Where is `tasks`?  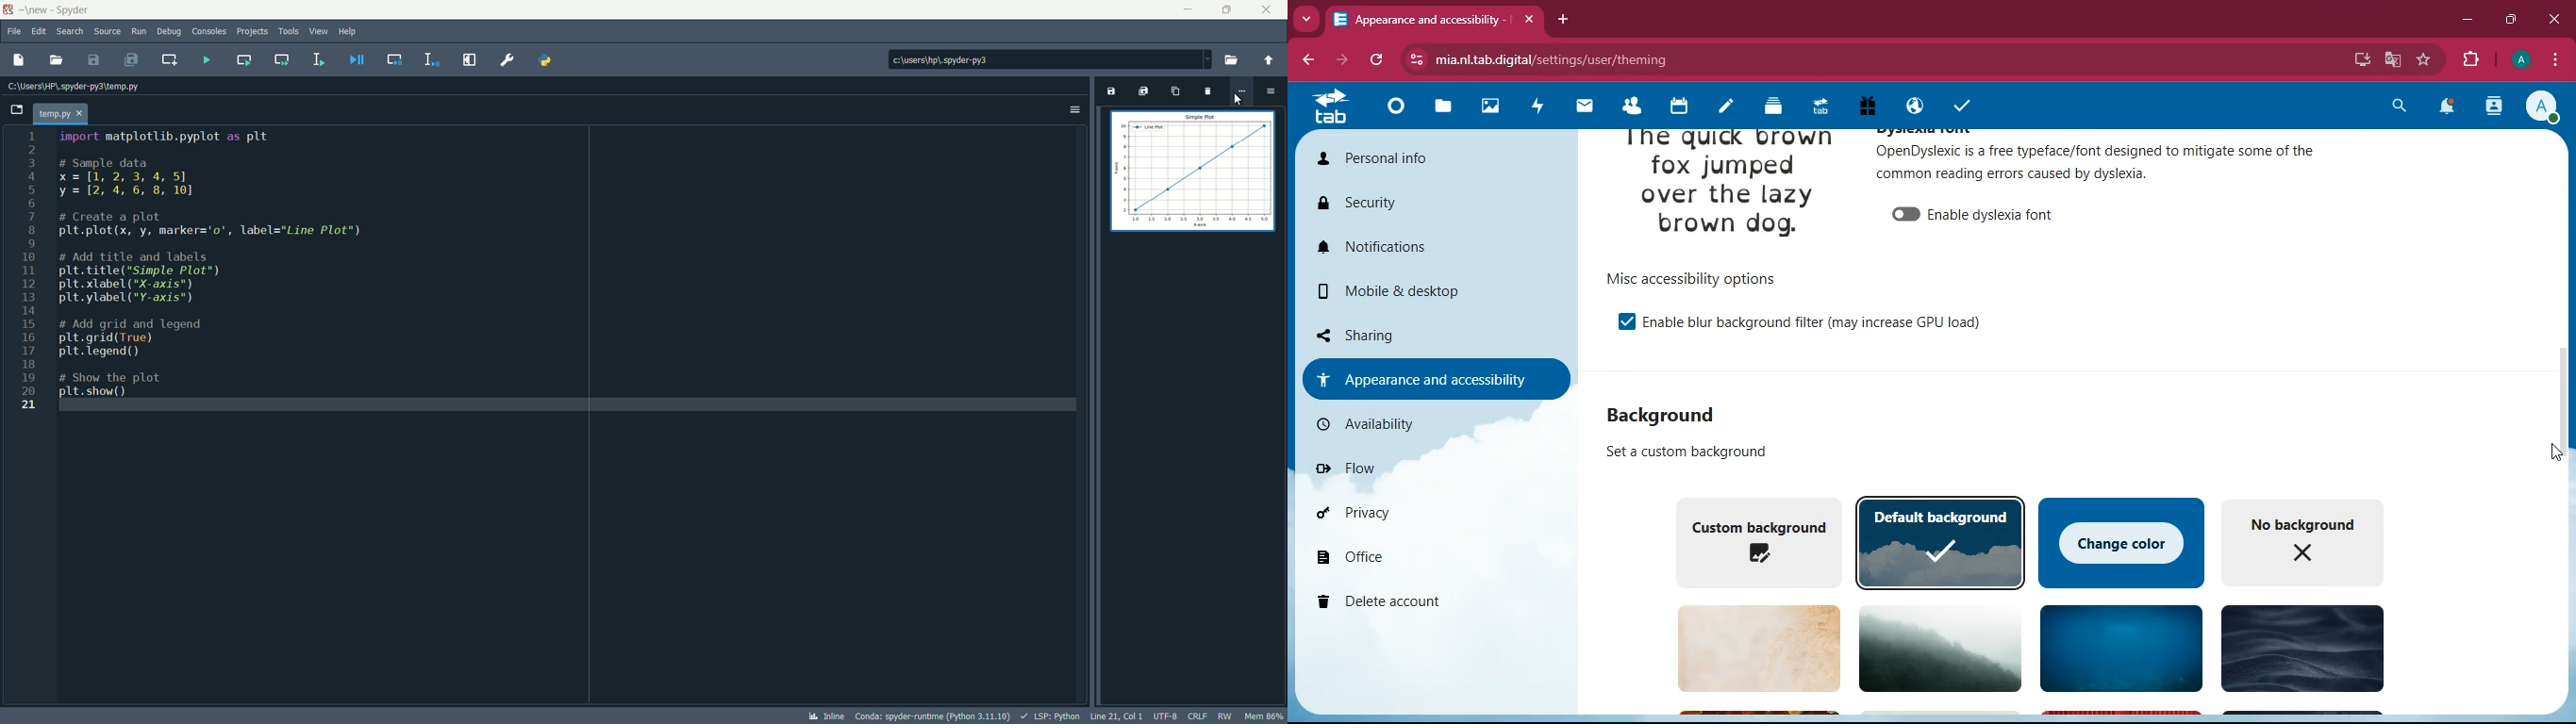
tasks is located at coordinates (1958, 103).